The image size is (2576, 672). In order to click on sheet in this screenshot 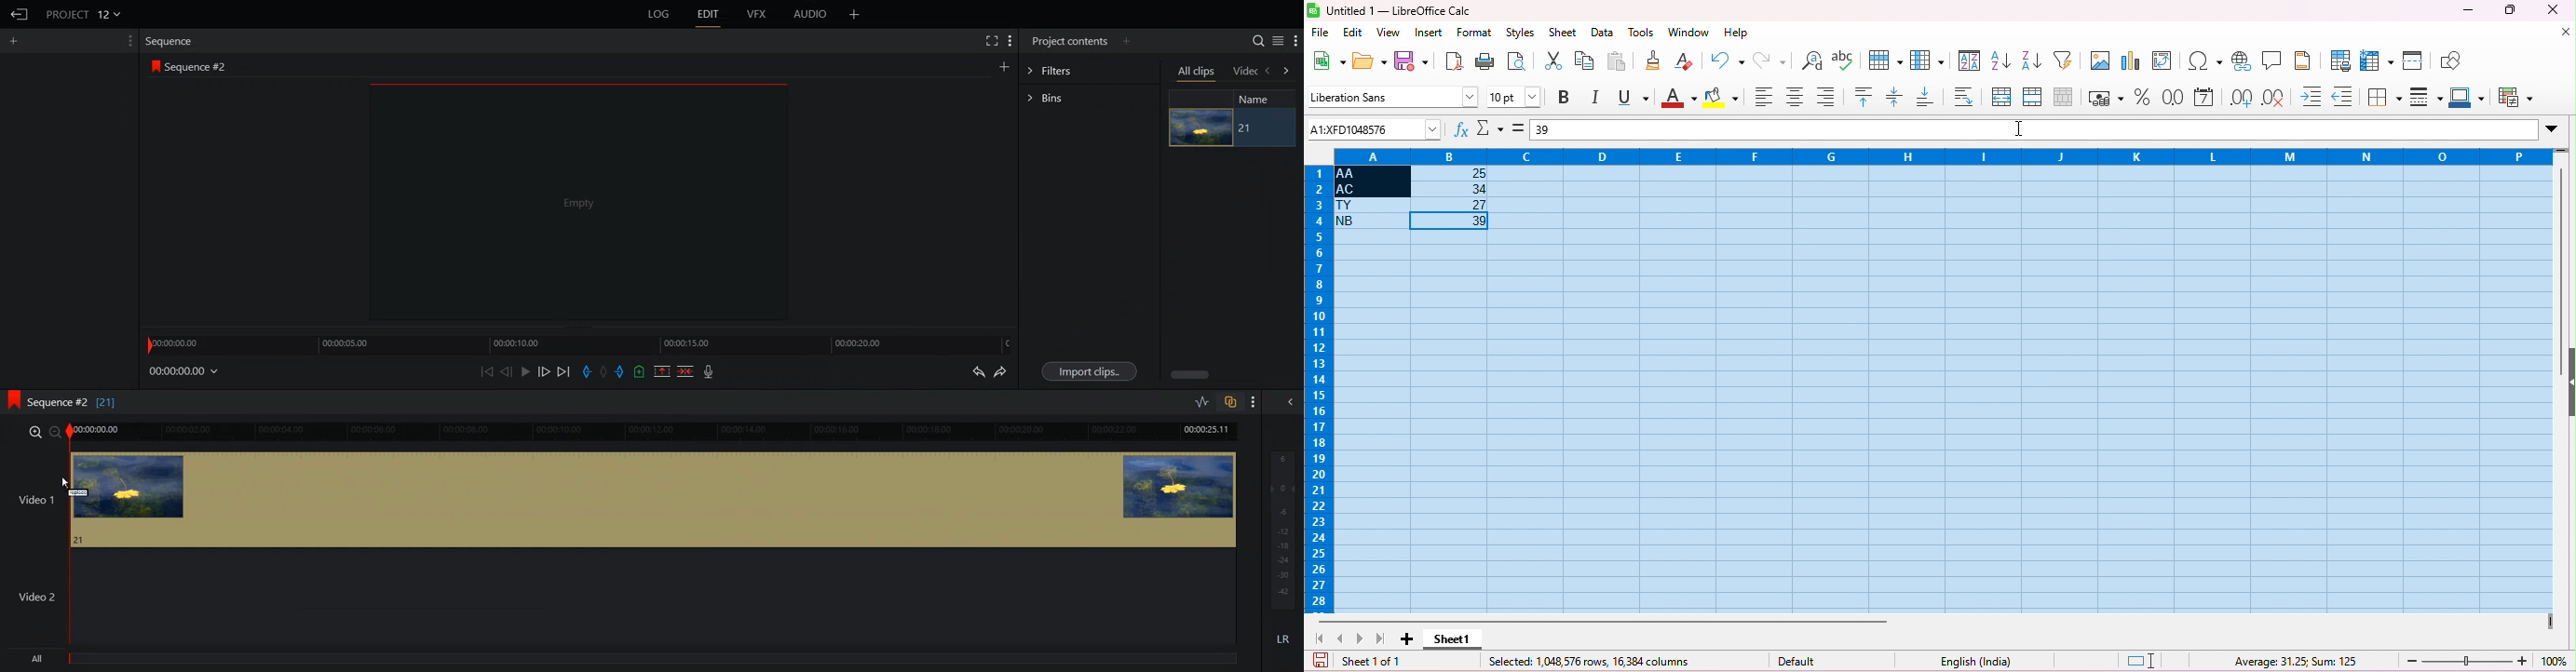, I will do `click(1565, 34)`.